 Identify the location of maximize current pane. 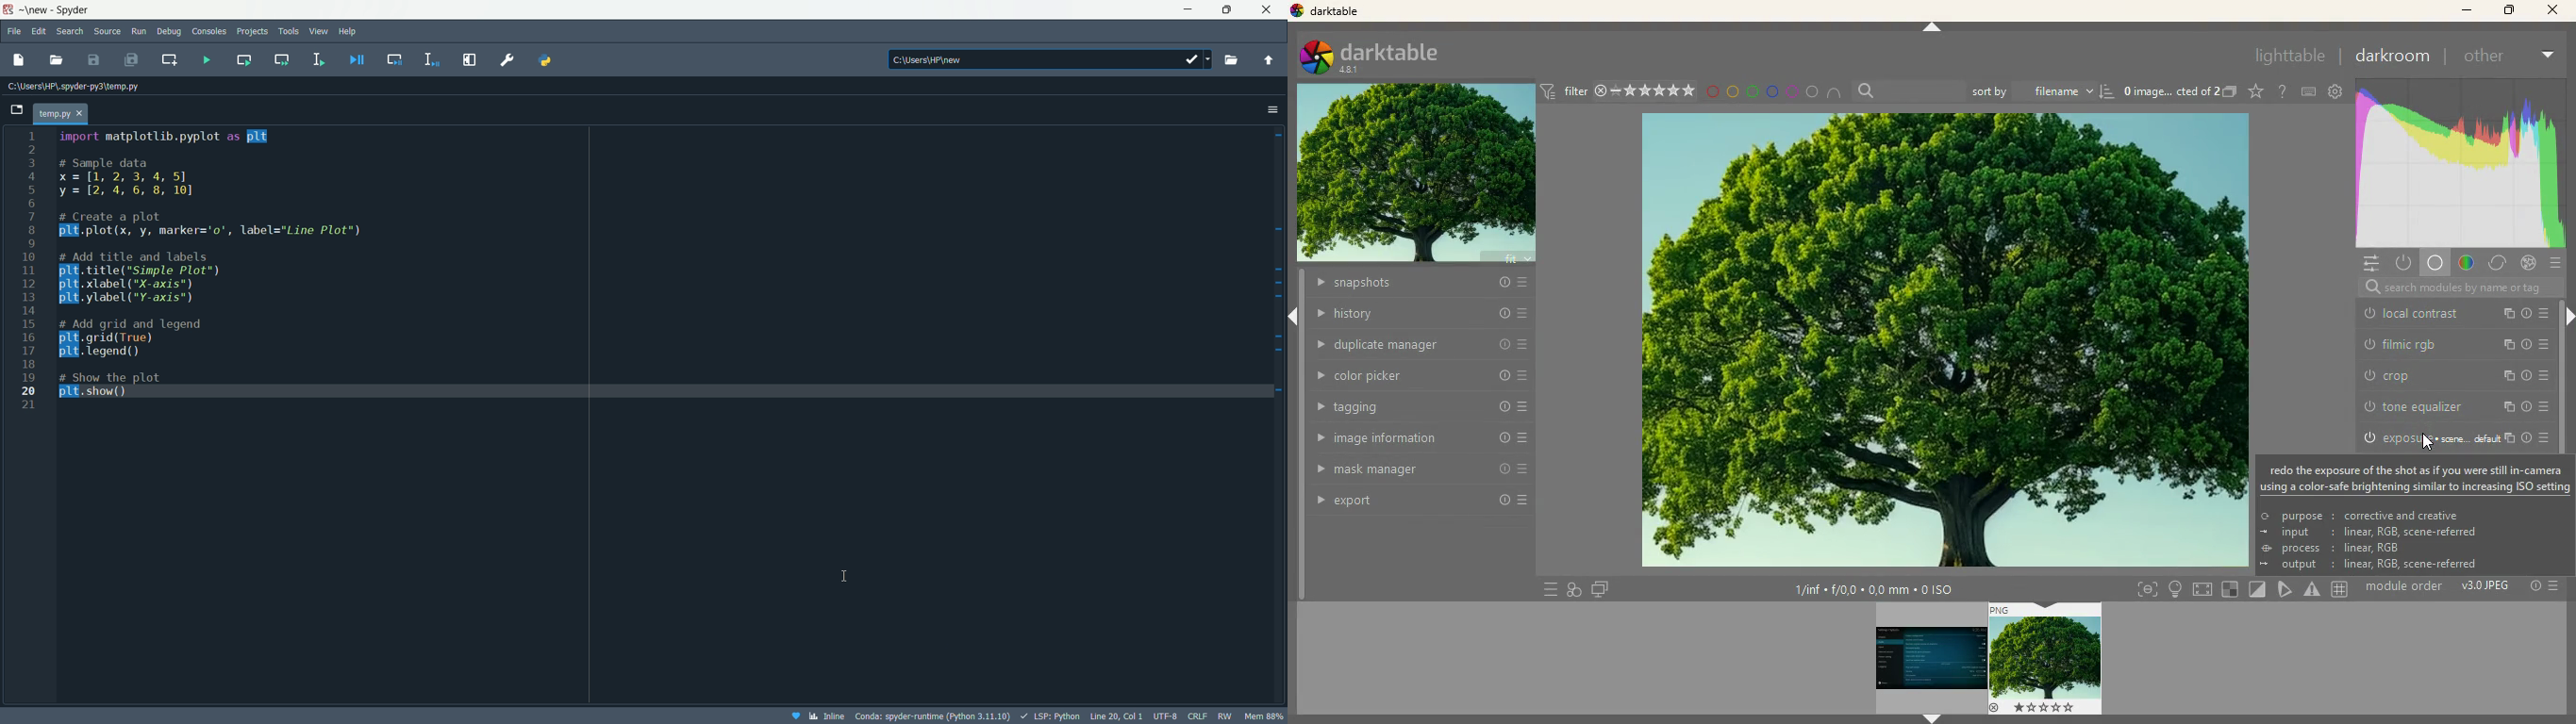
(470, 60).